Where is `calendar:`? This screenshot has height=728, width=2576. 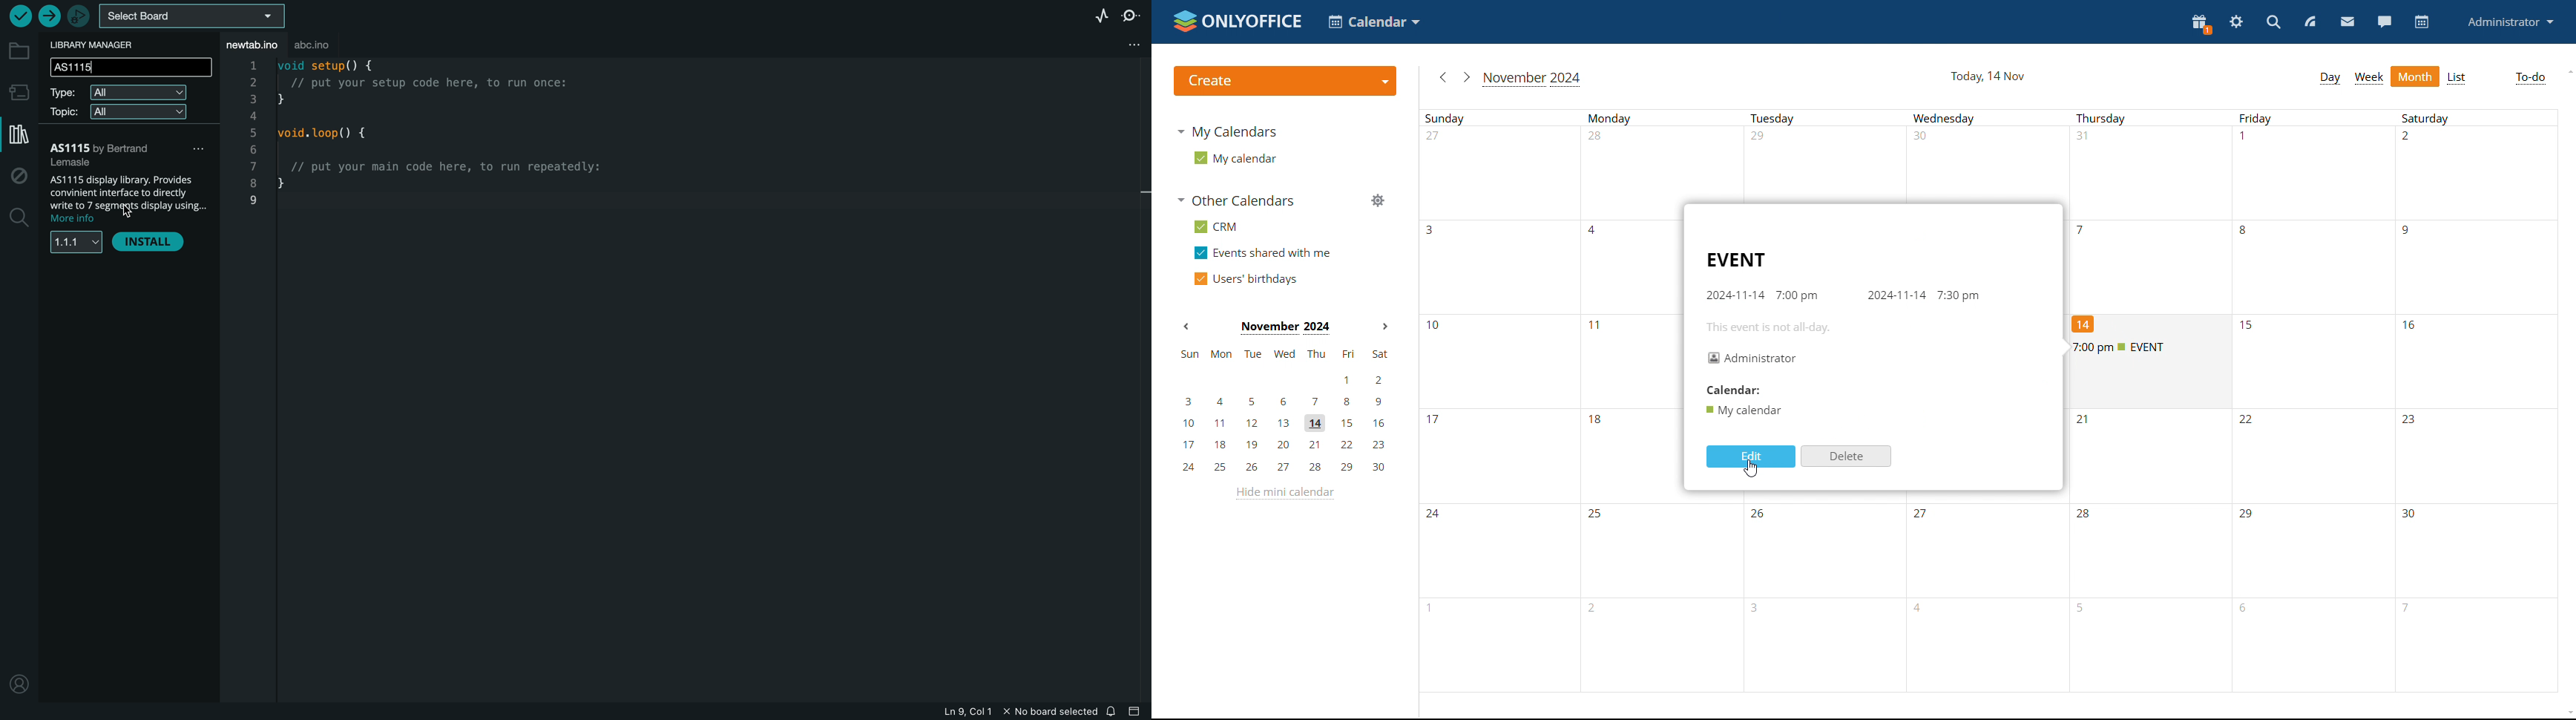
calendar: is located at coordinates (1729, 390).